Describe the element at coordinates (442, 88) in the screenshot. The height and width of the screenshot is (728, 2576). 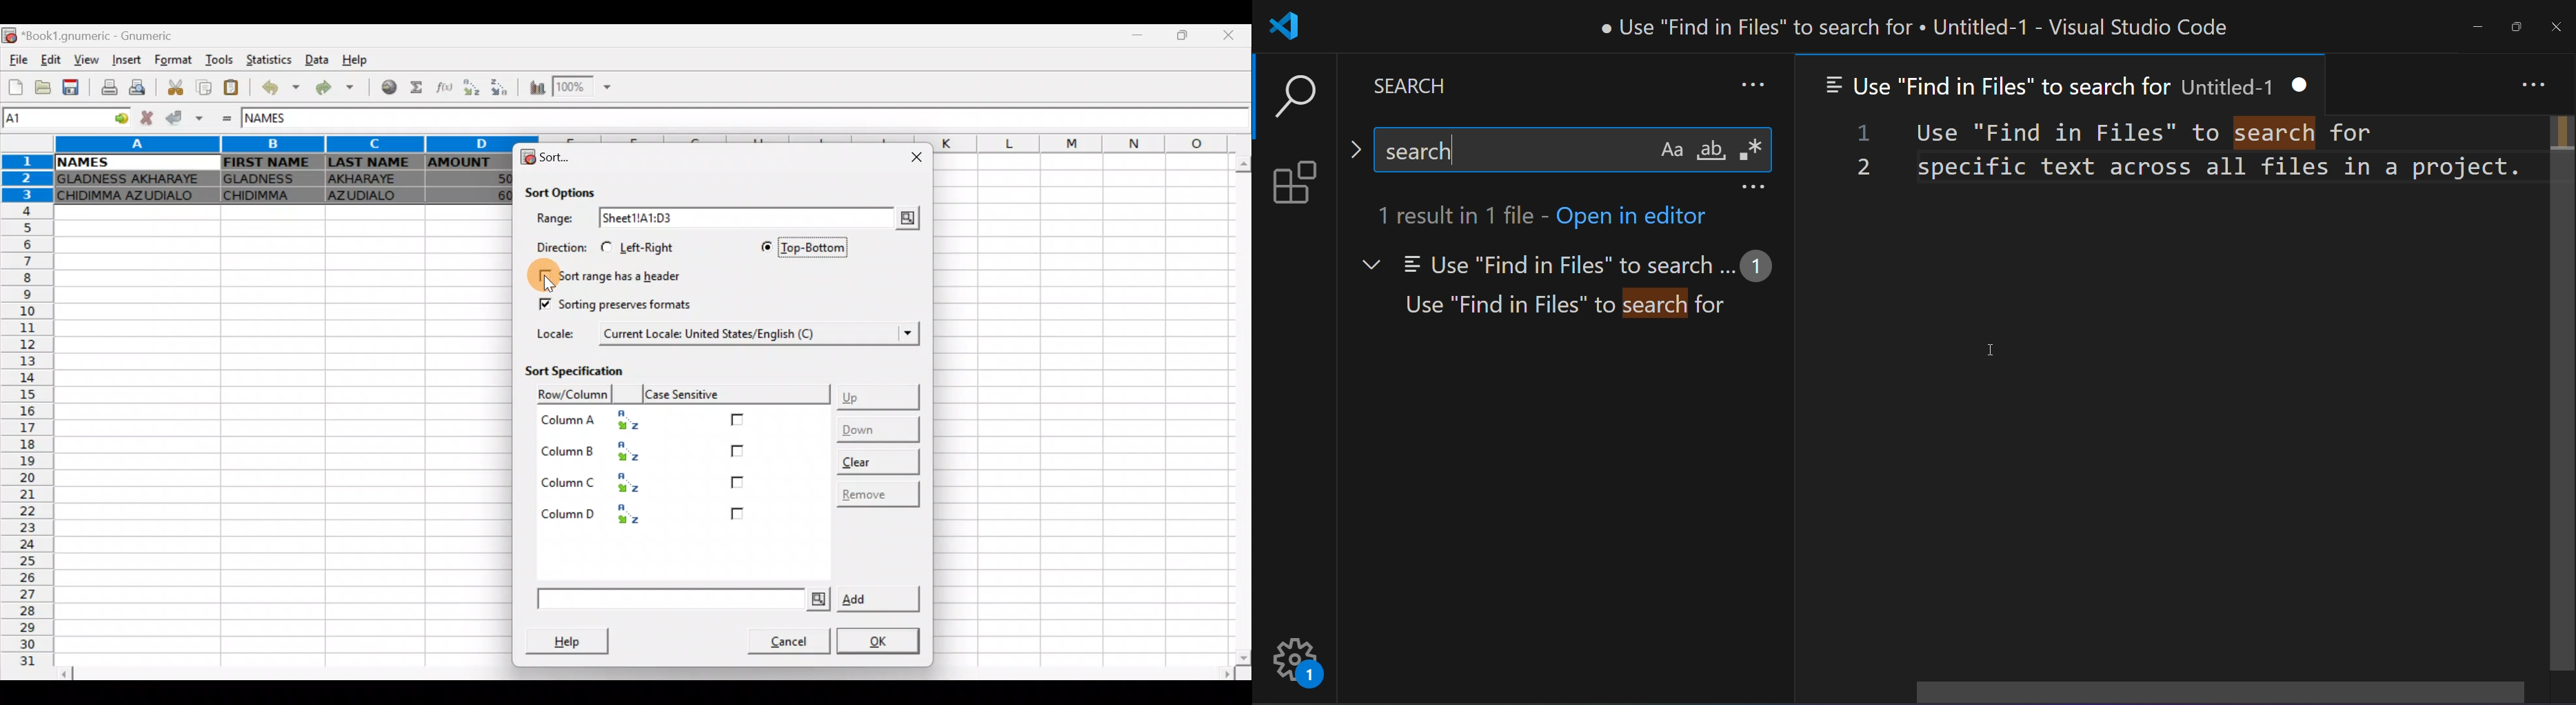
I see `Edit a function in the current cell` at that location.